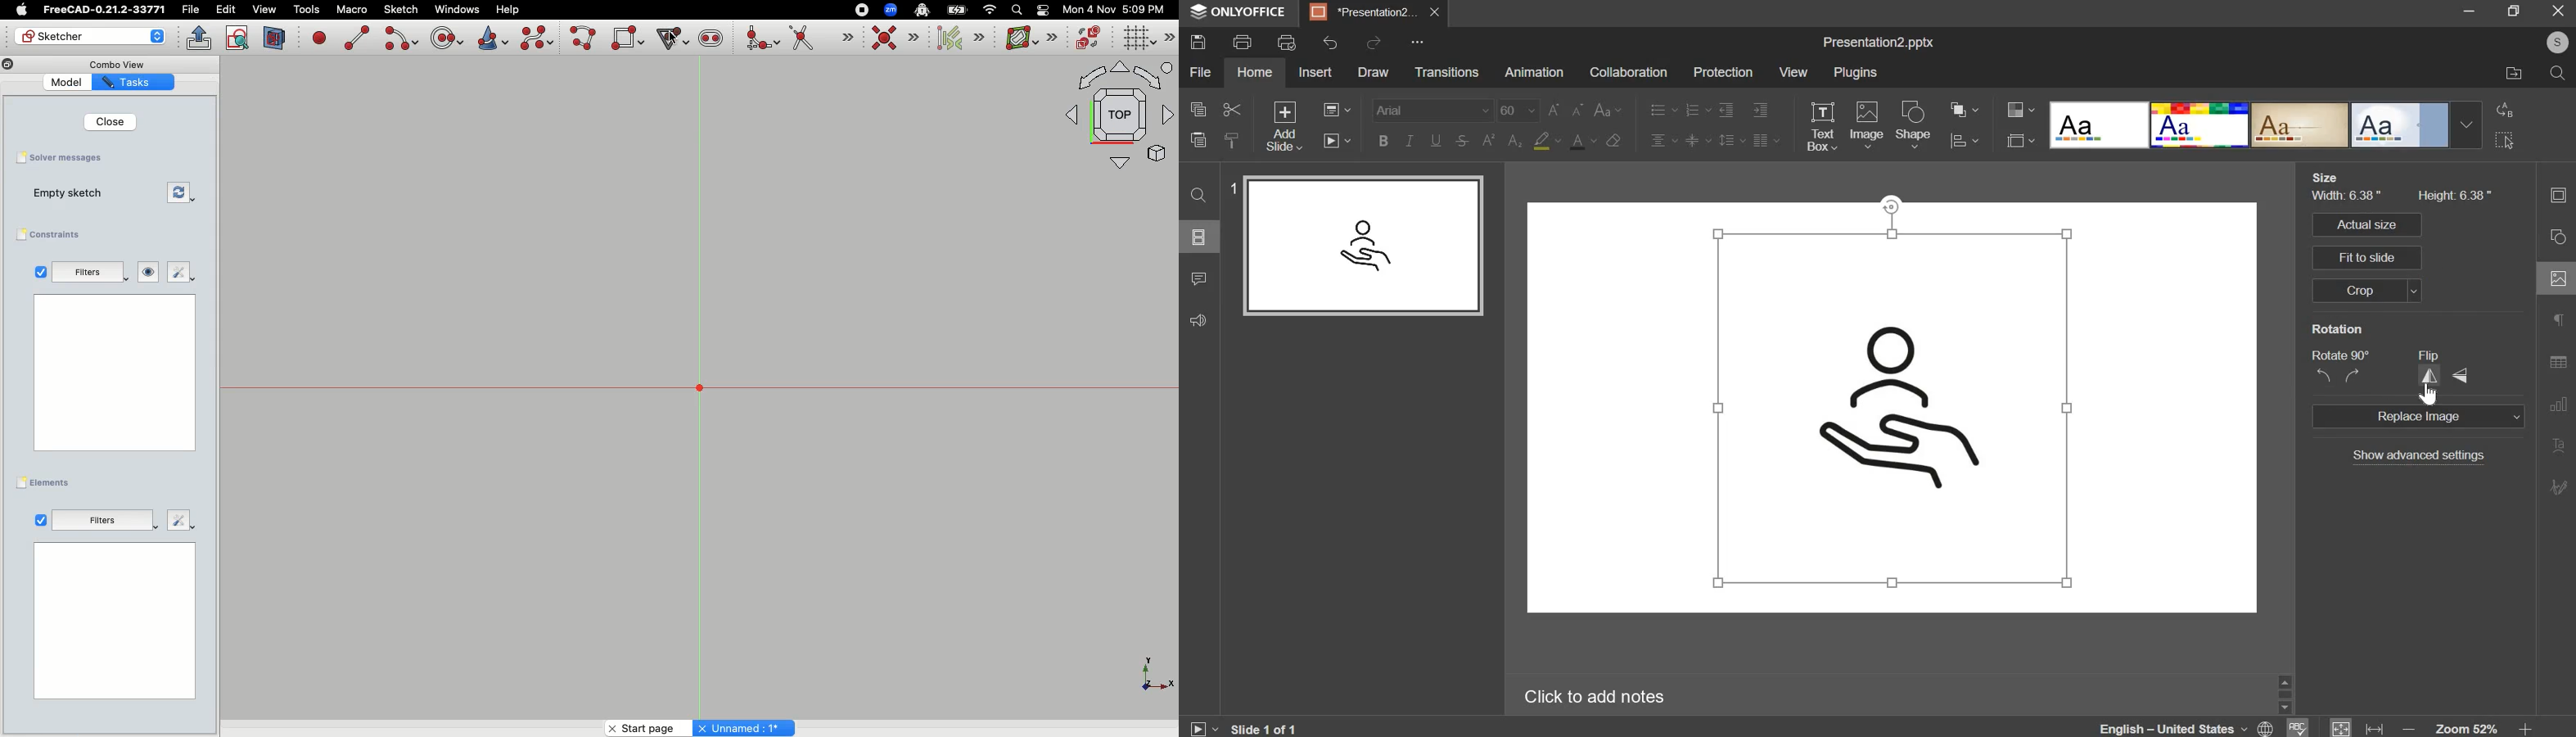  What do you see at coordinates (2430, 395) in the screenshot?
I see `cursor` at bounding box center [2430, 395].